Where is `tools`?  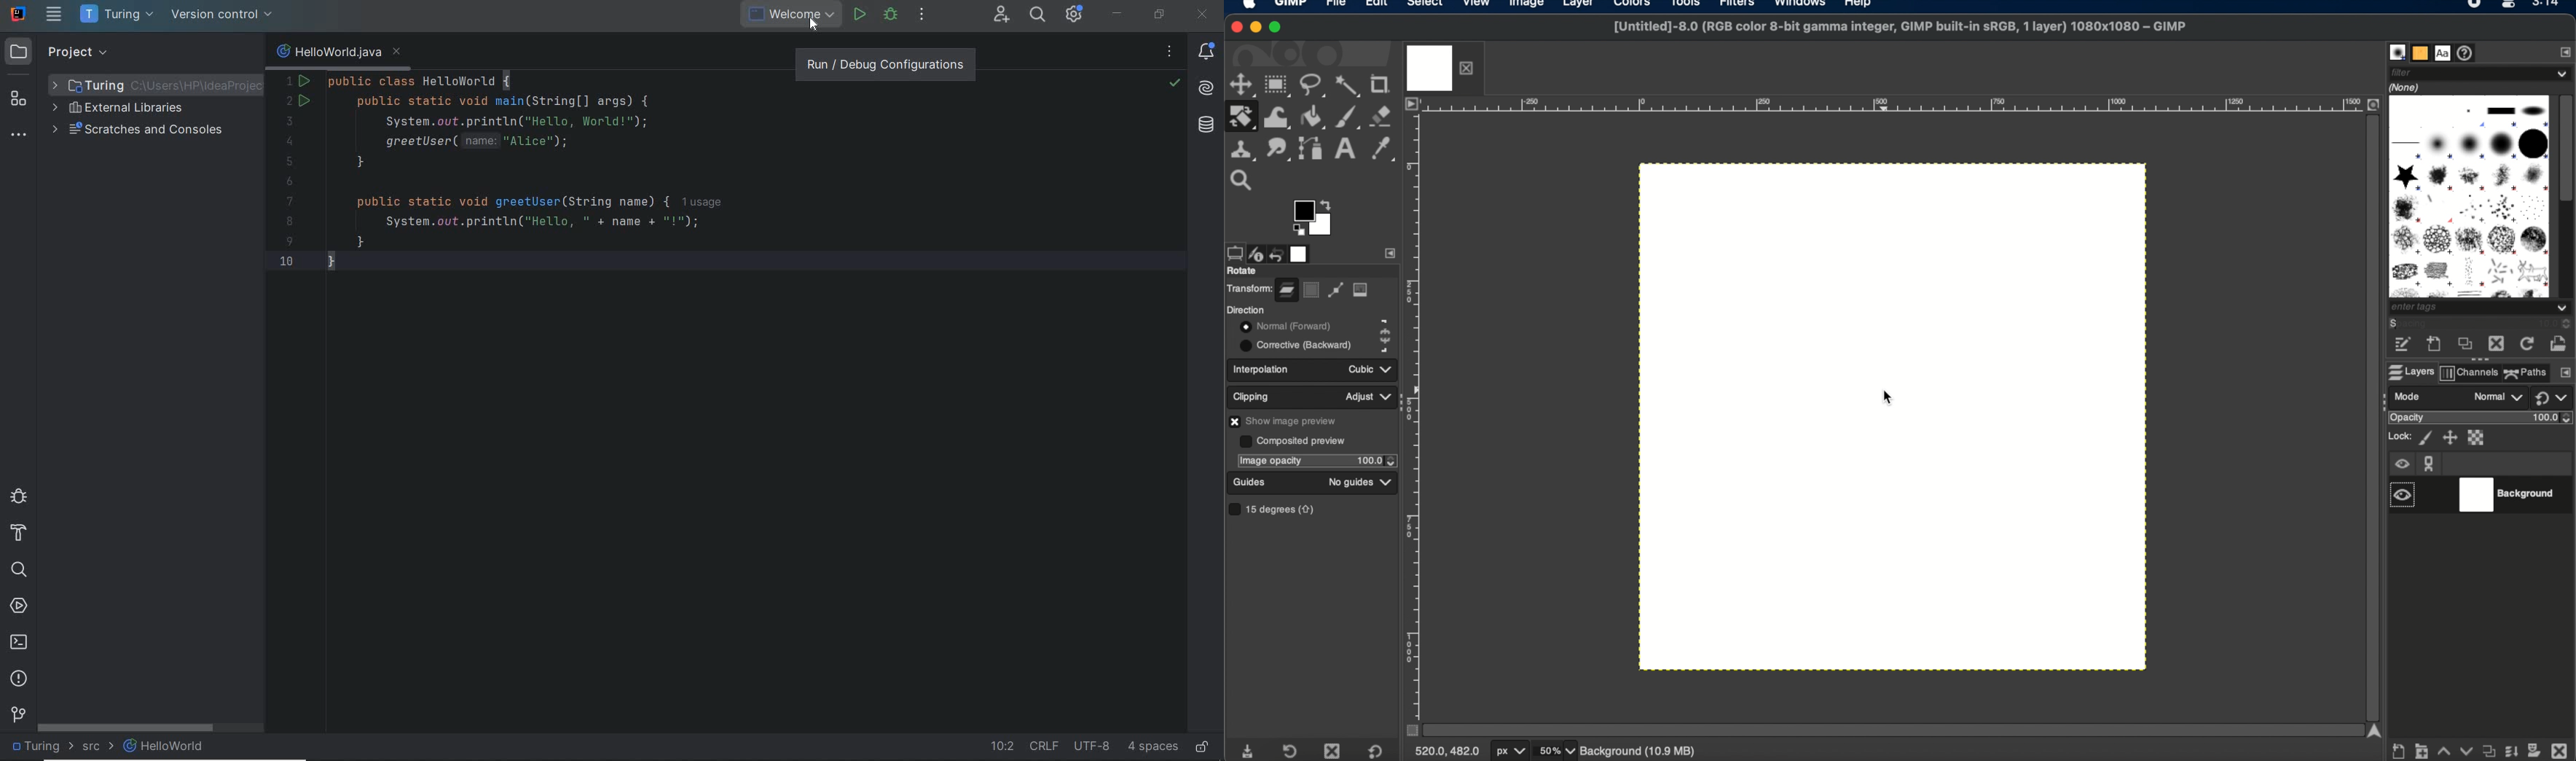 tools is located at coordinates (1690, 6).